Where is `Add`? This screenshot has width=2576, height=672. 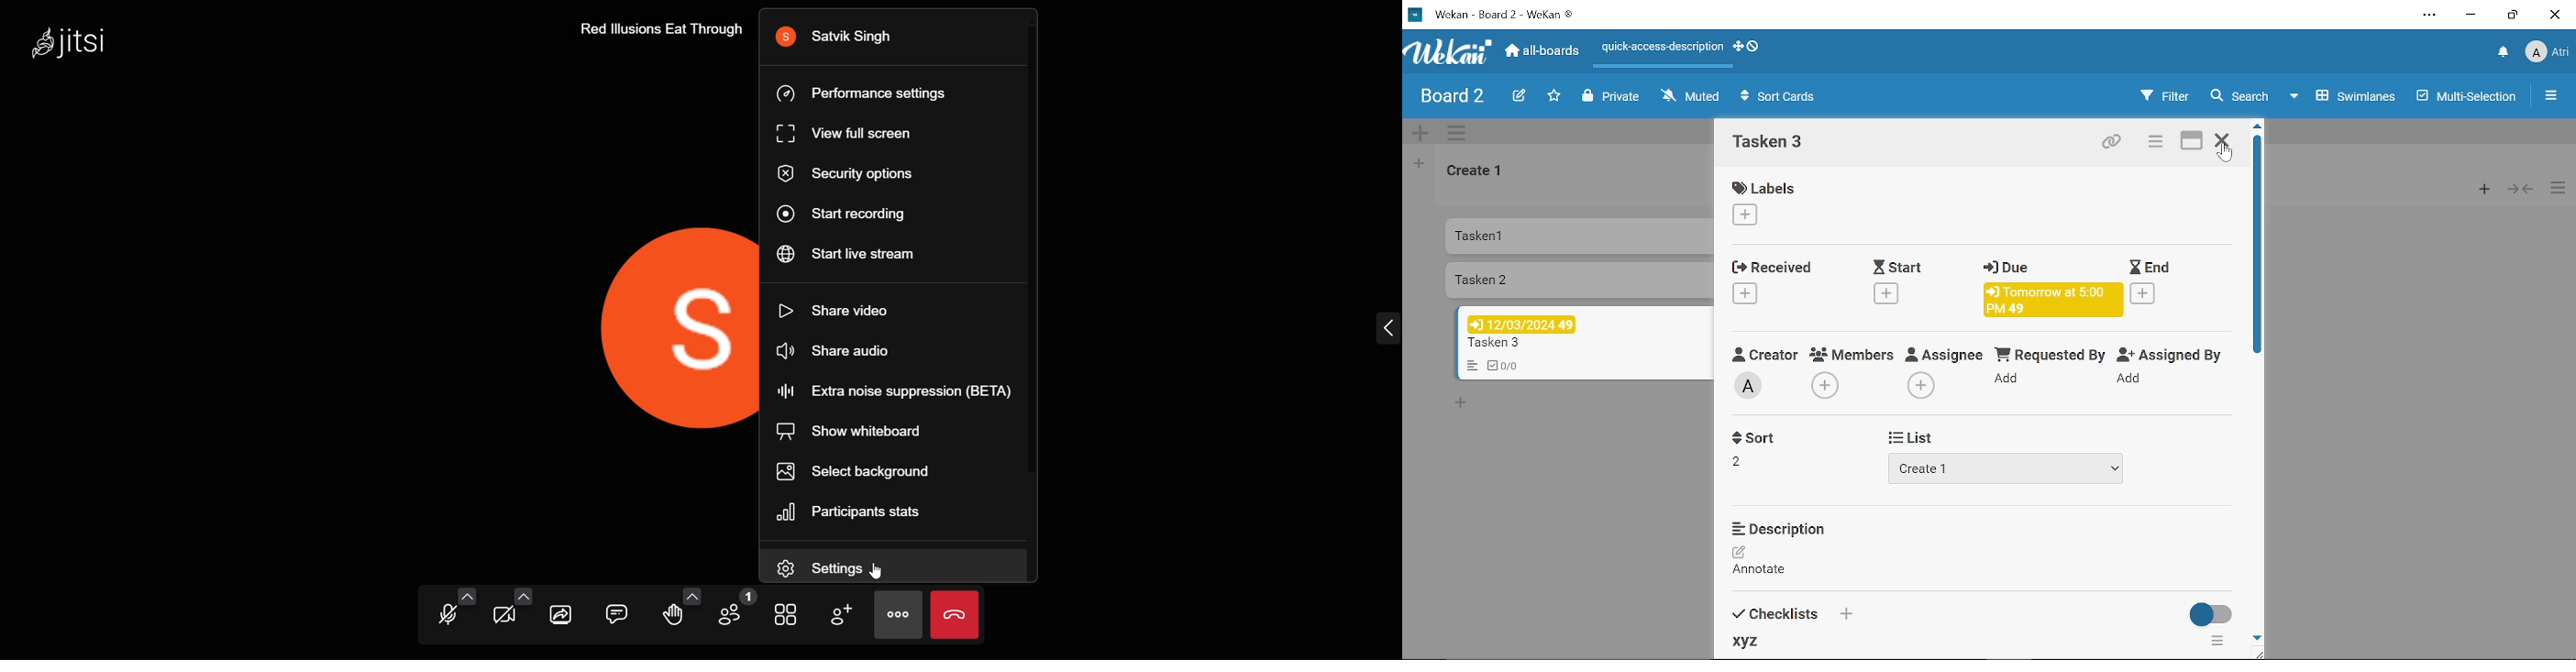
Add is located at coordinates (1417, 163).